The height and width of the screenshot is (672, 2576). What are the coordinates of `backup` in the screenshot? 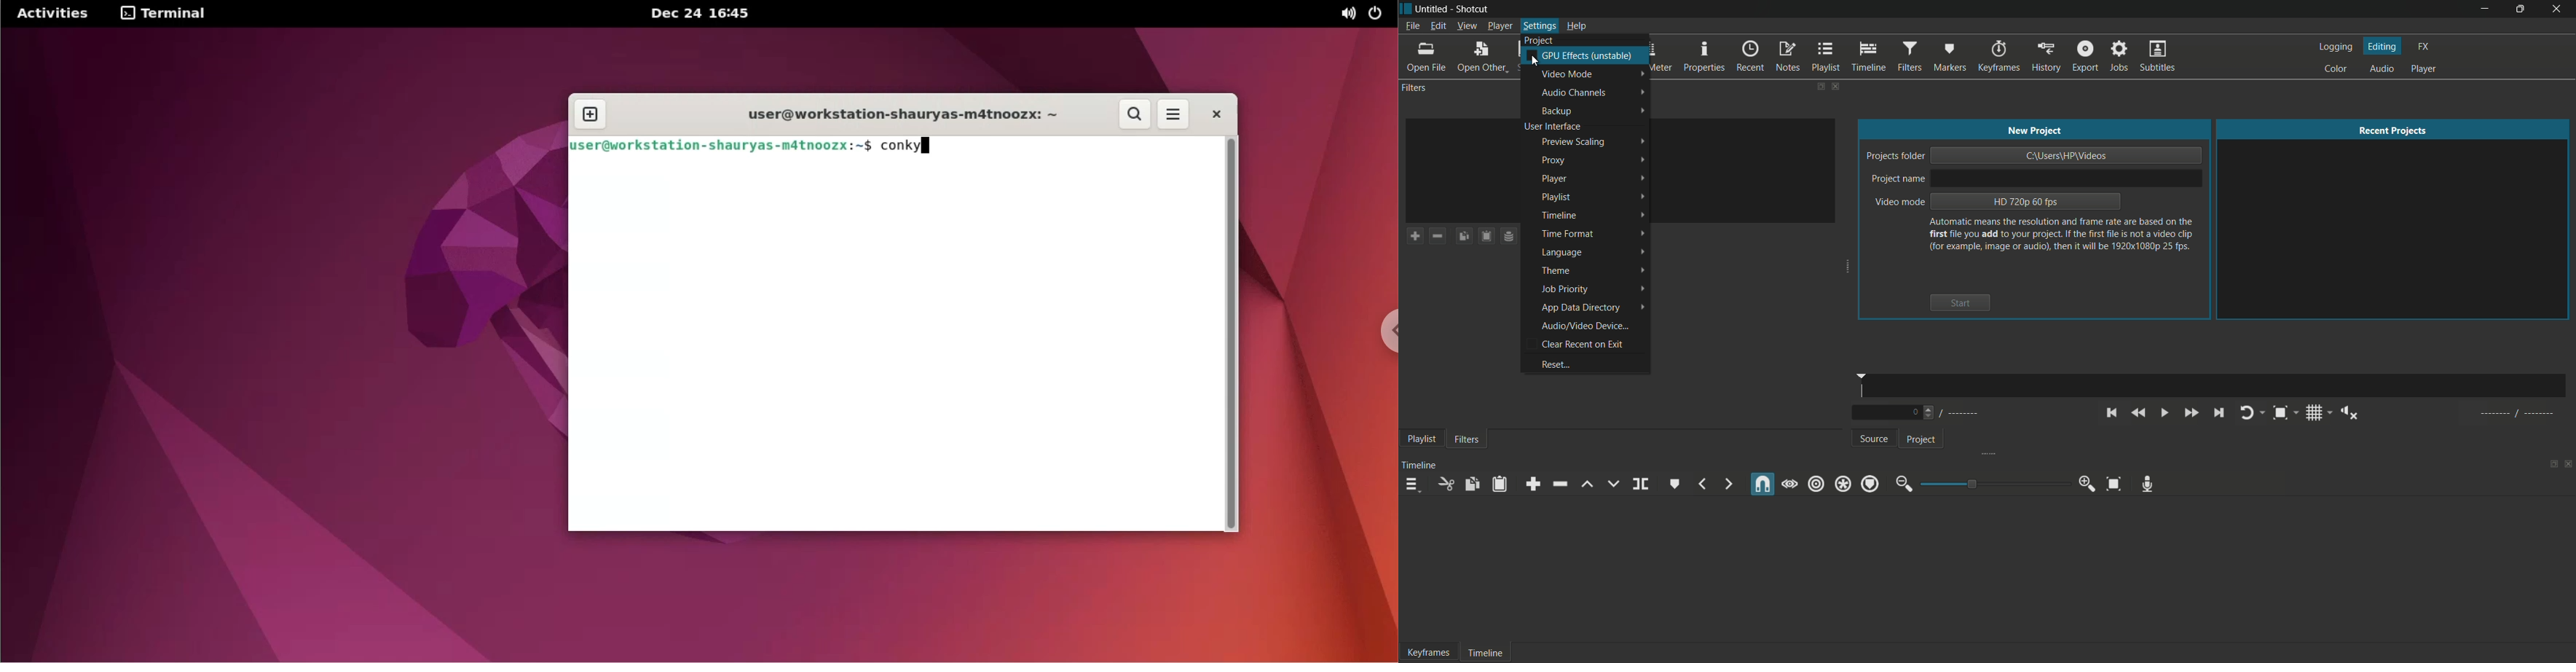 It's located at (1559, 111).